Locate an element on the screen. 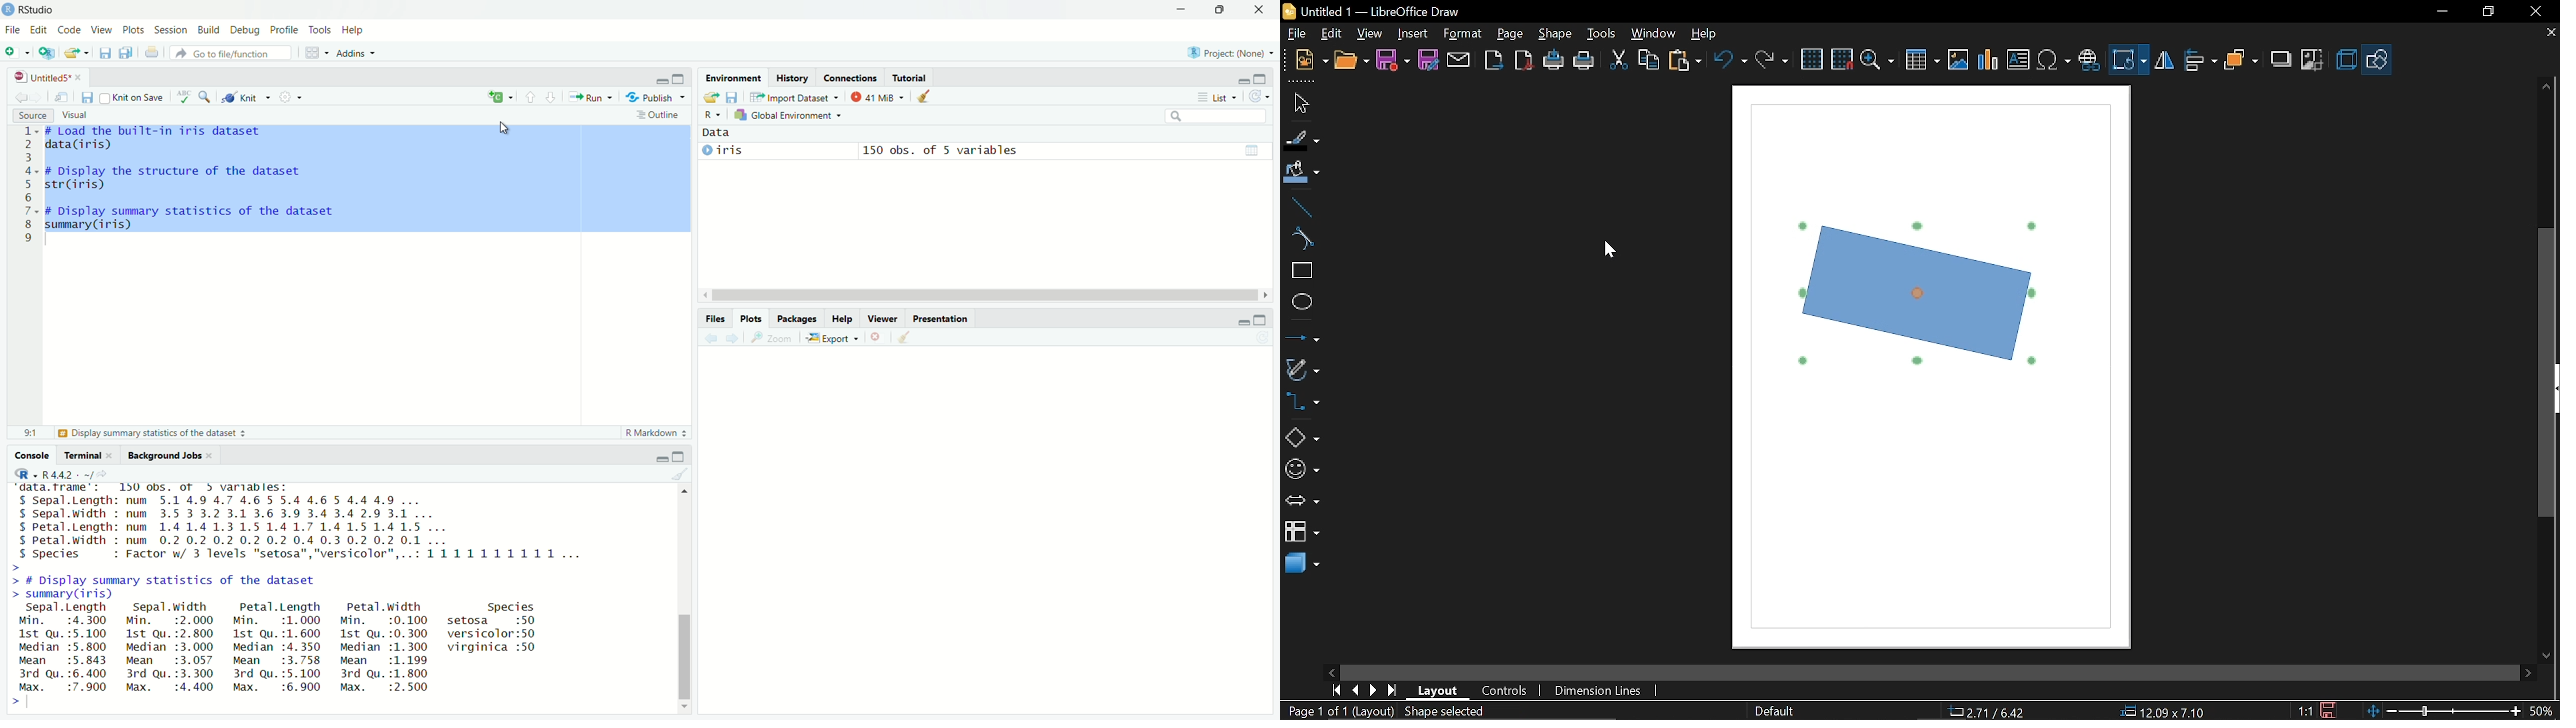  Session is located at coordinates (171, 29).